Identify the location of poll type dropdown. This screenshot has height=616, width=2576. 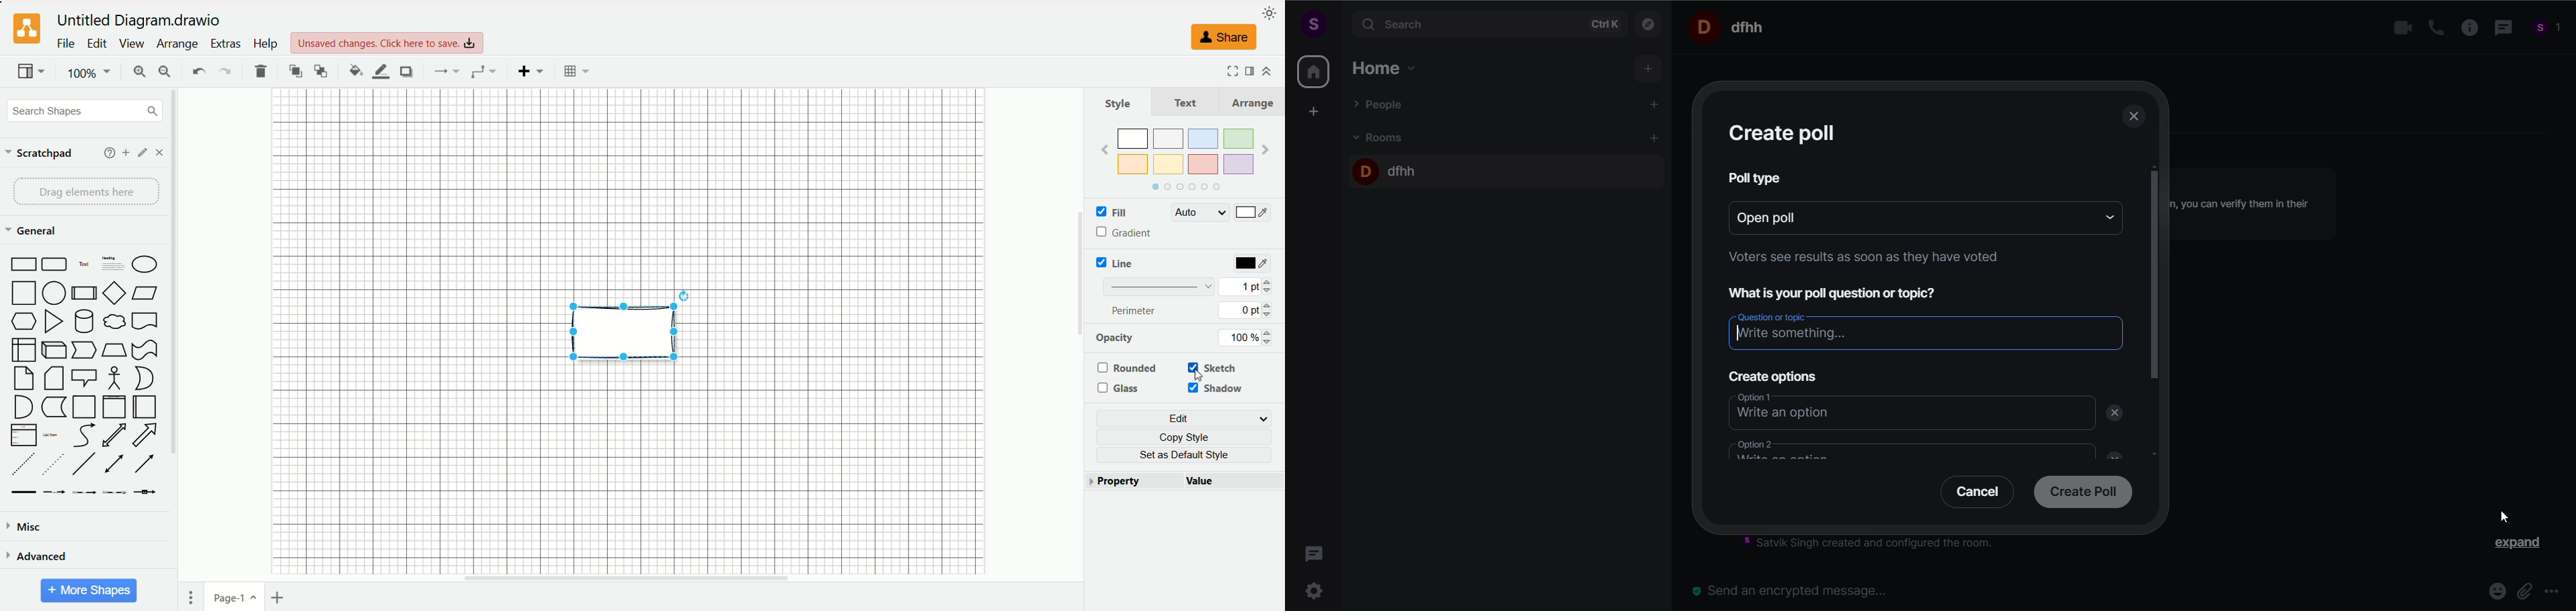
(2105, 216).